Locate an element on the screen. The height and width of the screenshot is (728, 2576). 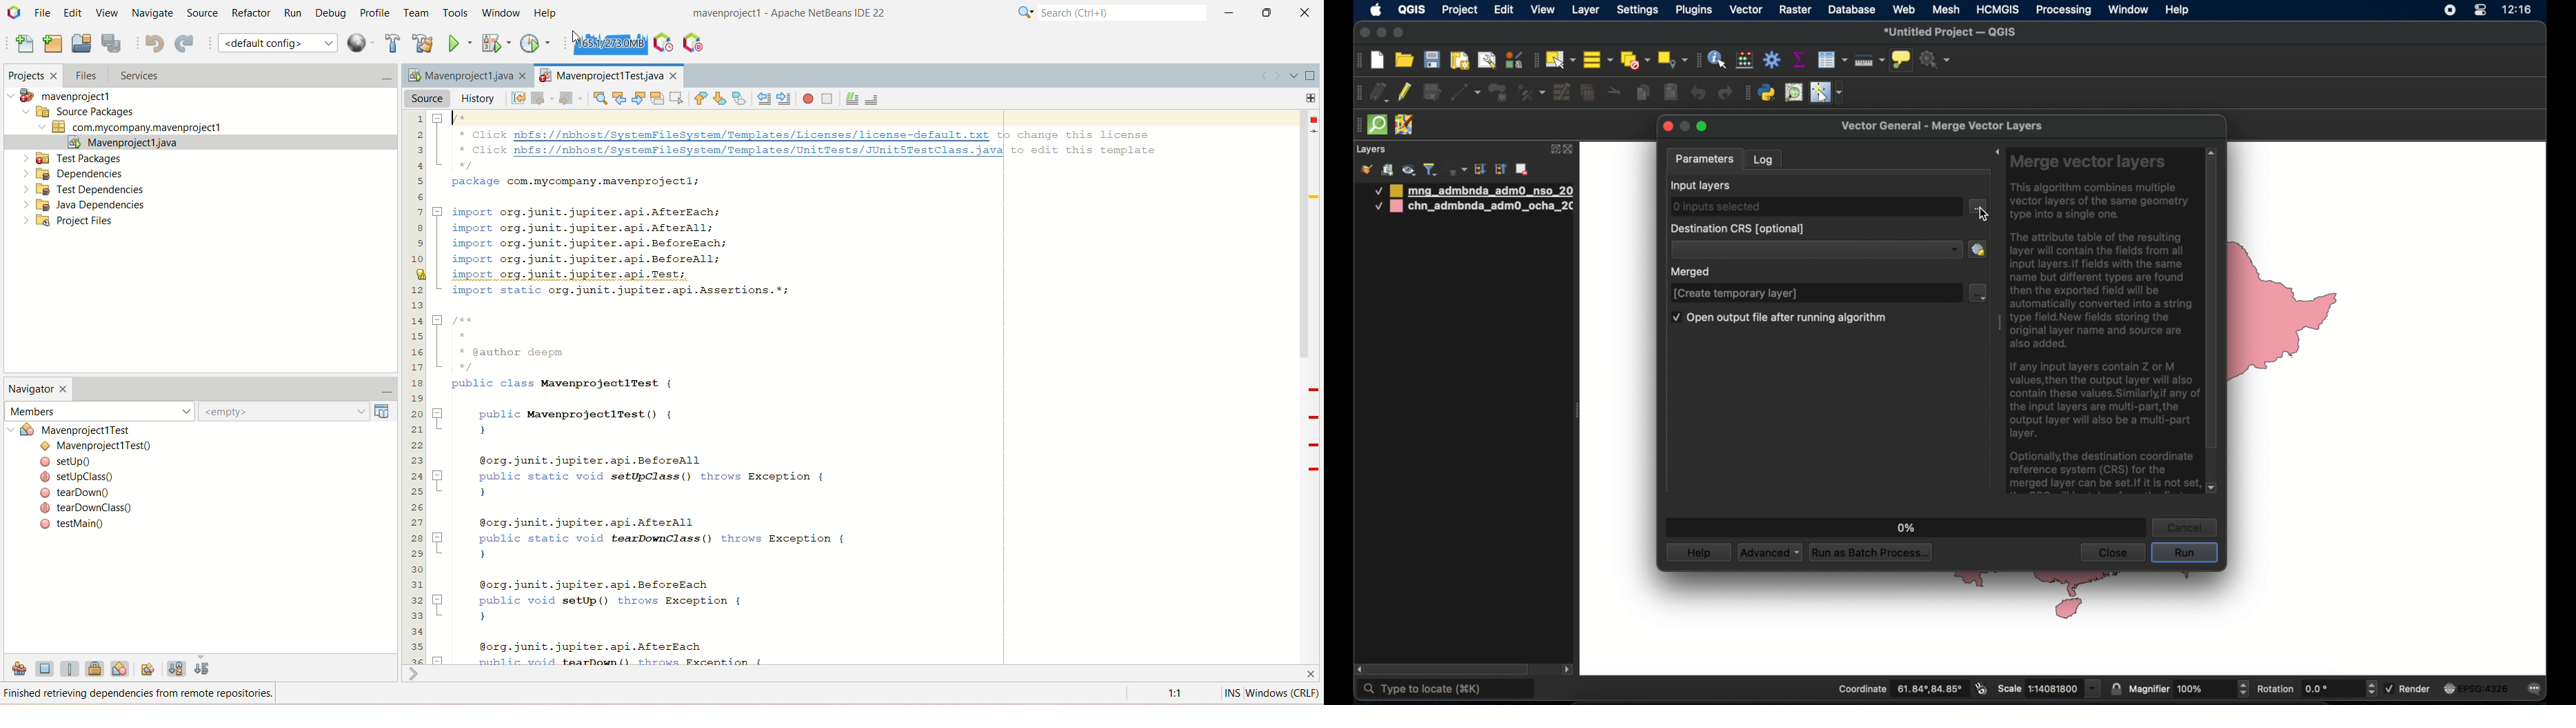
database is located at coordinates (1852, 10).